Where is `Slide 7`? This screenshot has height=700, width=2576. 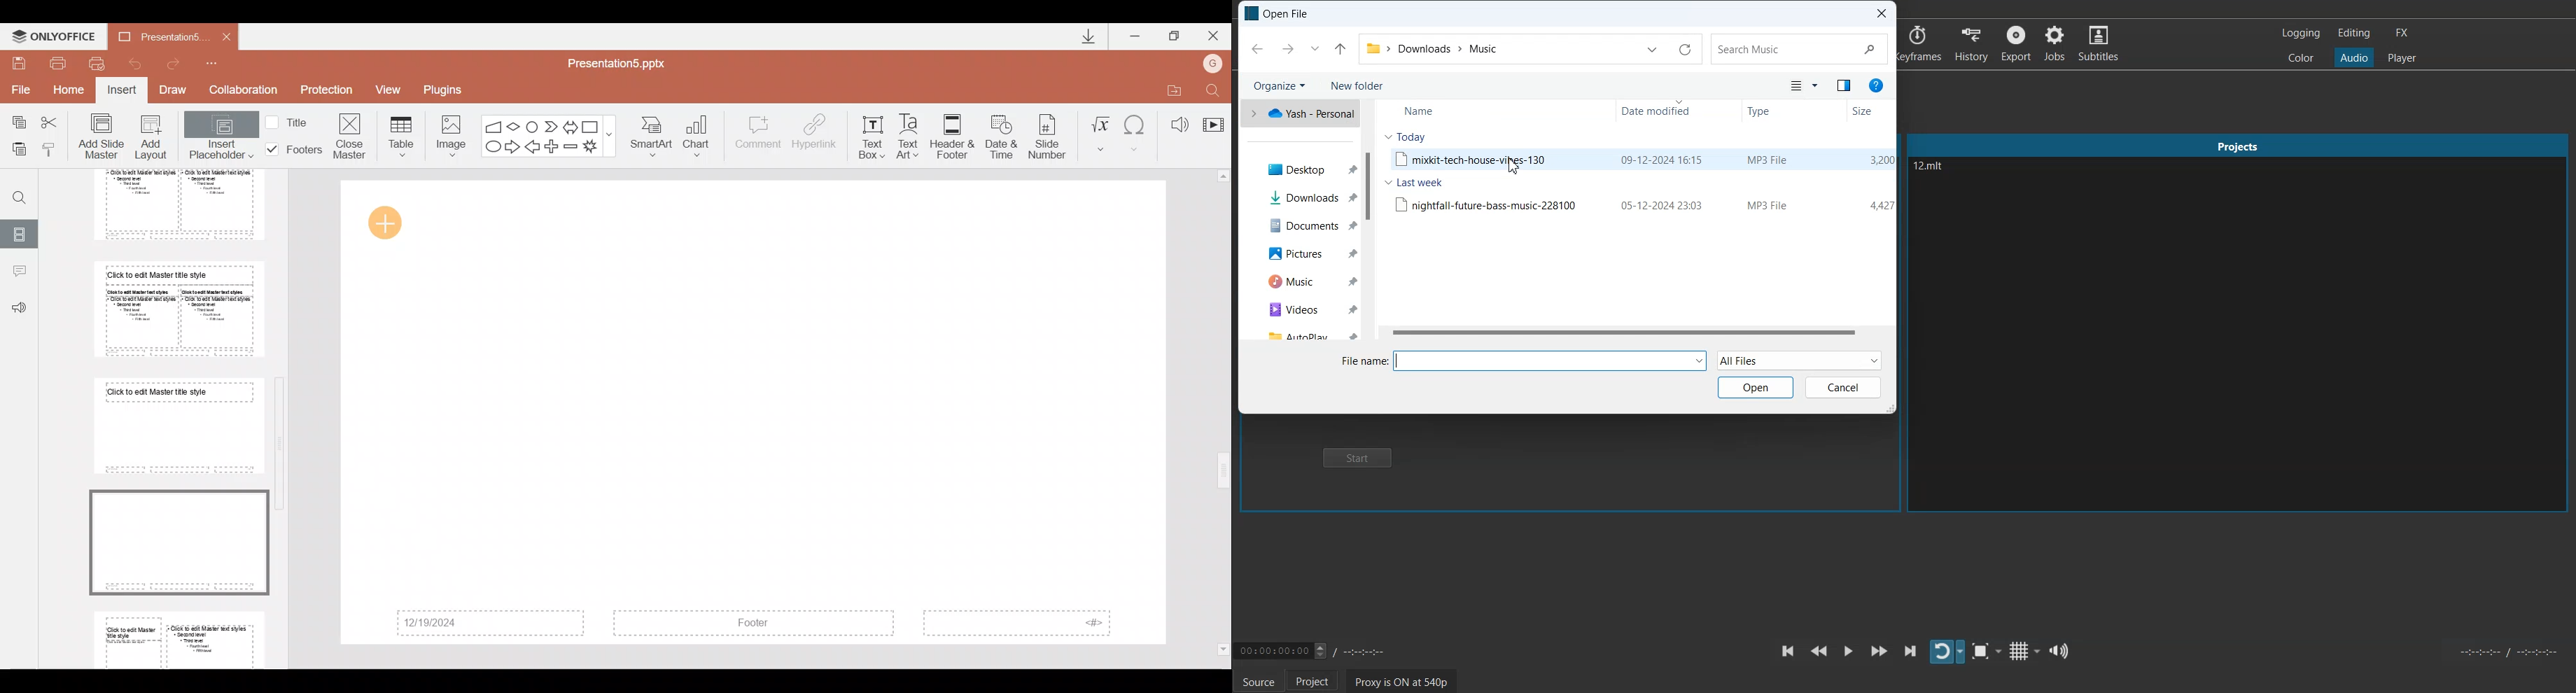
Slide 7 is located at coordinates (175, 425).